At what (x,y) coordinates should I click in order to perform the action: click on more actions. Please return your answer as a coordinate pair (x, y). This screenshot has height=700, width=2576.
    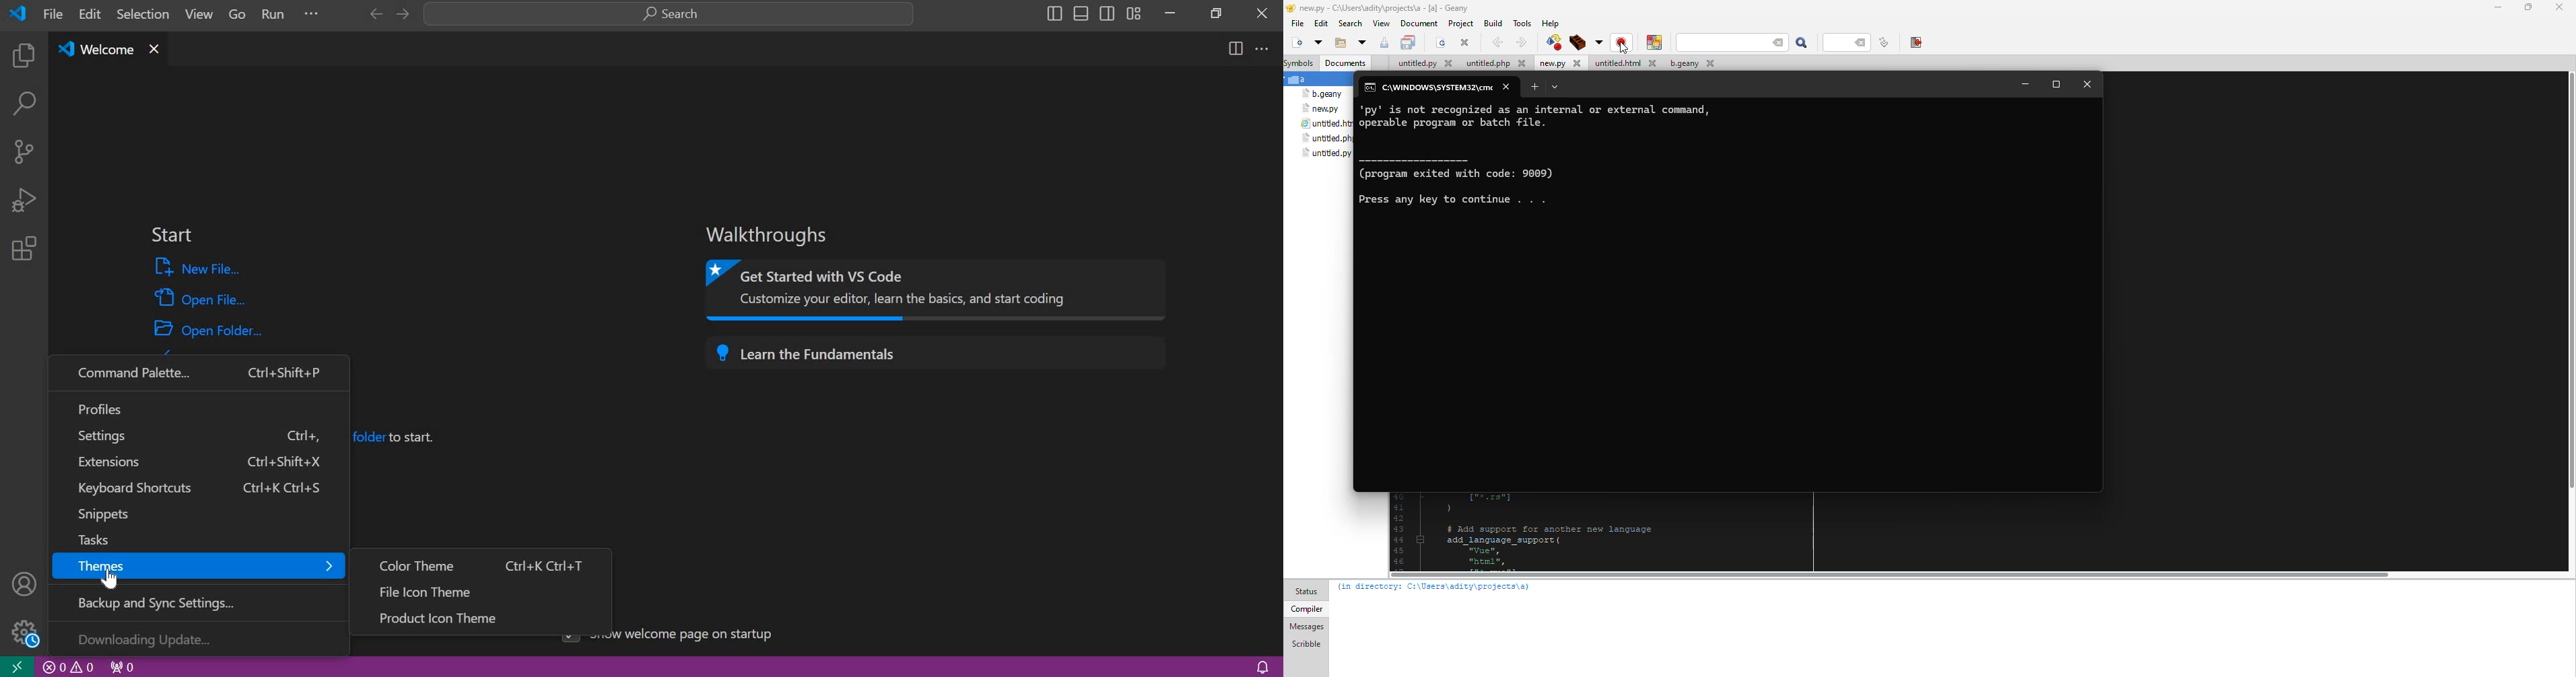
    Looking at the image, I should click on (1263, 47).